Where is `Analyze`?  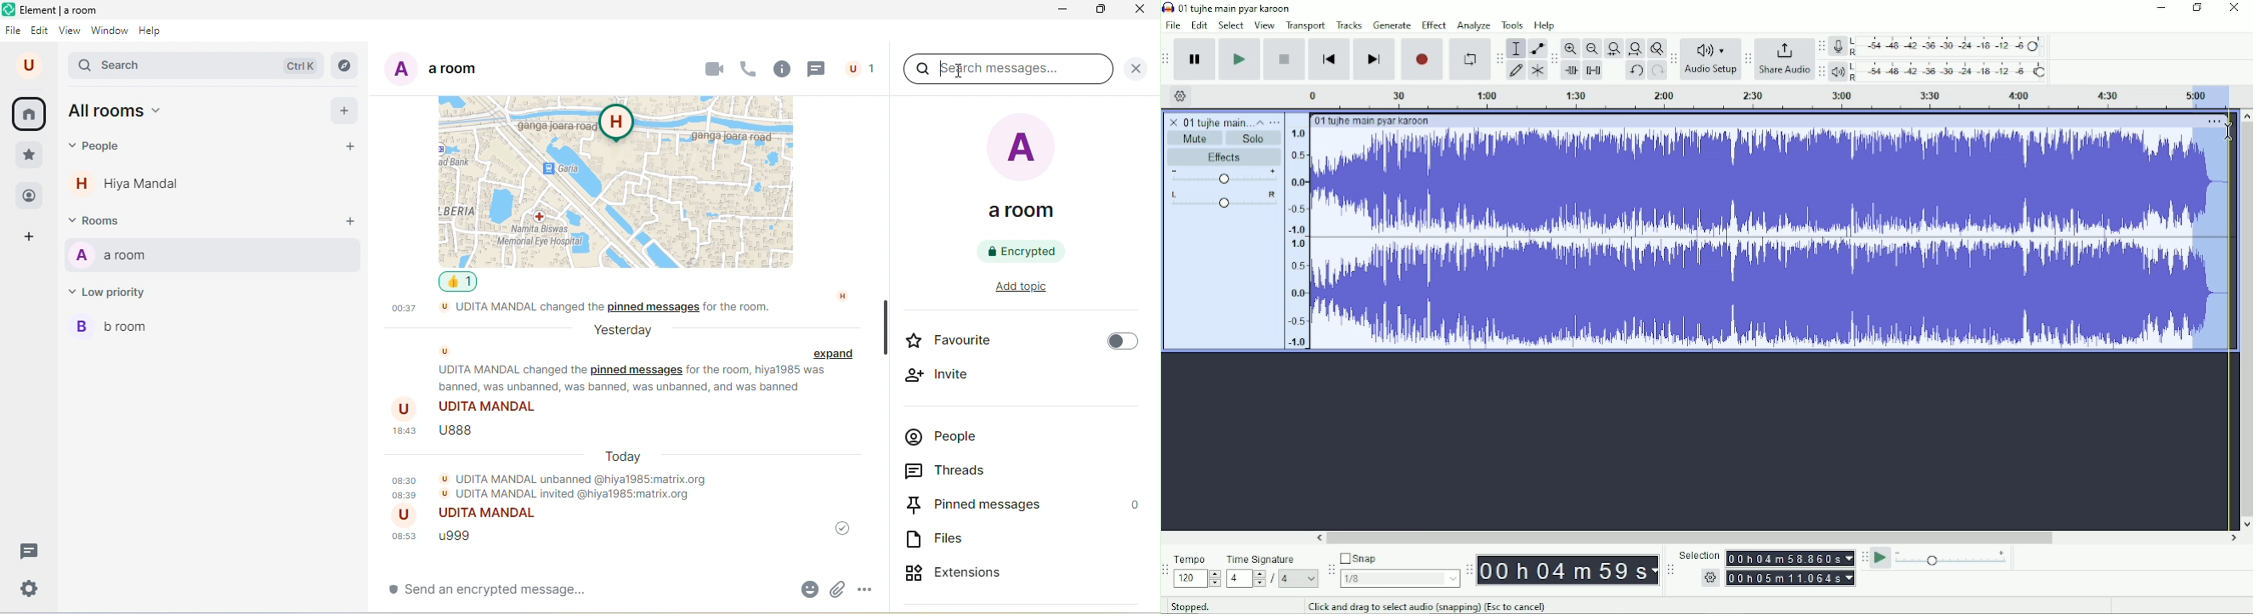
Analyze is located at coordinates (1475, 25).